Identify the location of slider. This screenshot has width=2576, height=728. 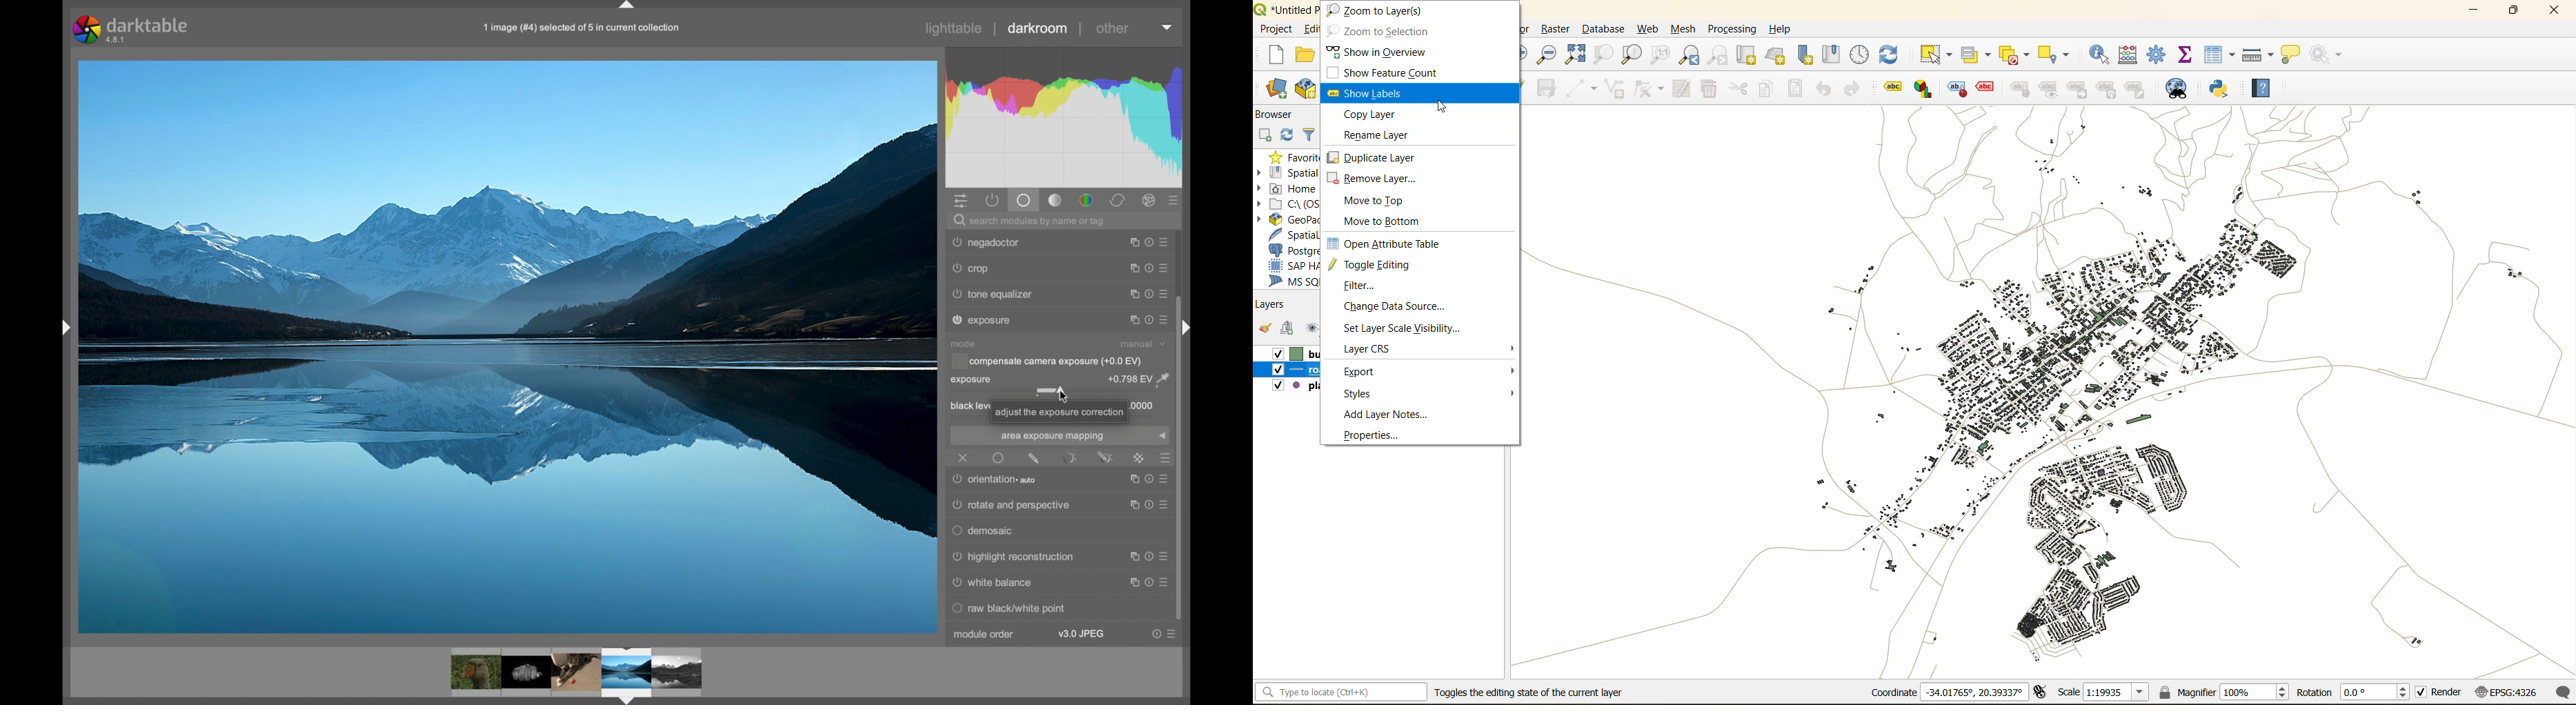
(1056, 394).